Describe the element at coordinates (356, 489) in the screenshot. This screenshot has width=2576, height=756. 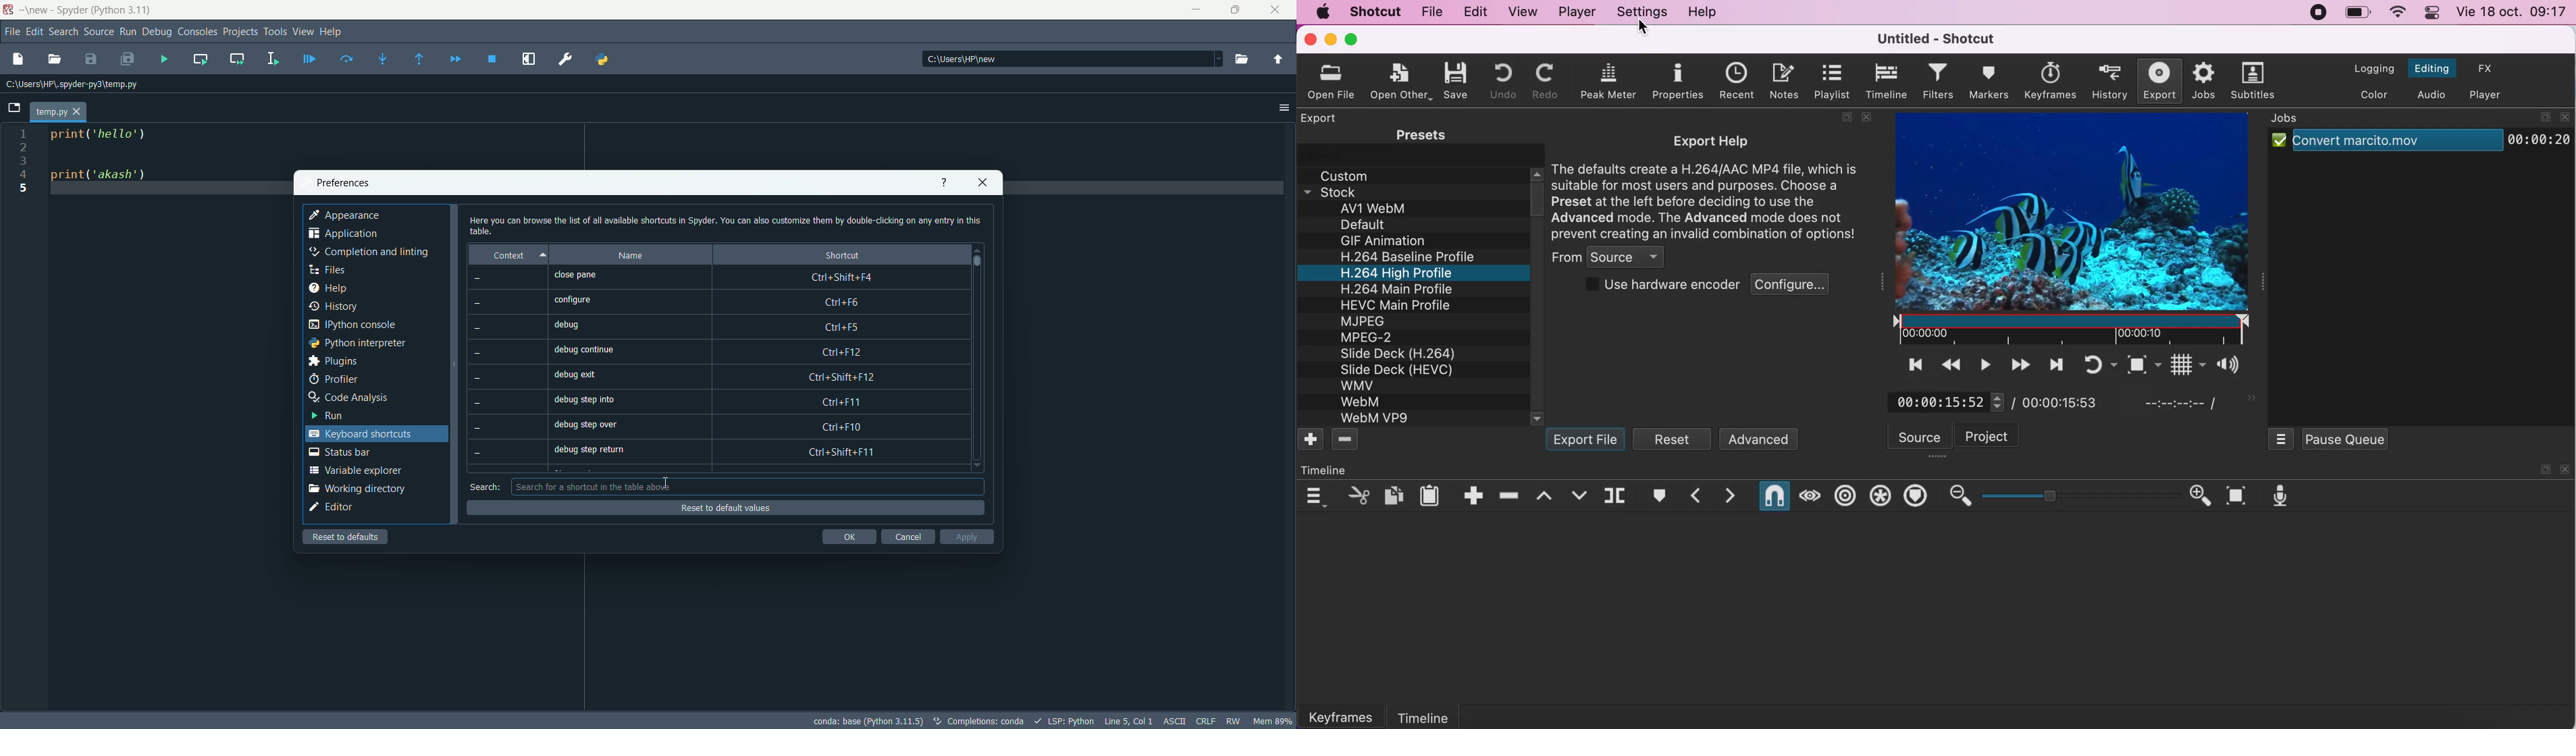
I see `working directory` at that location.